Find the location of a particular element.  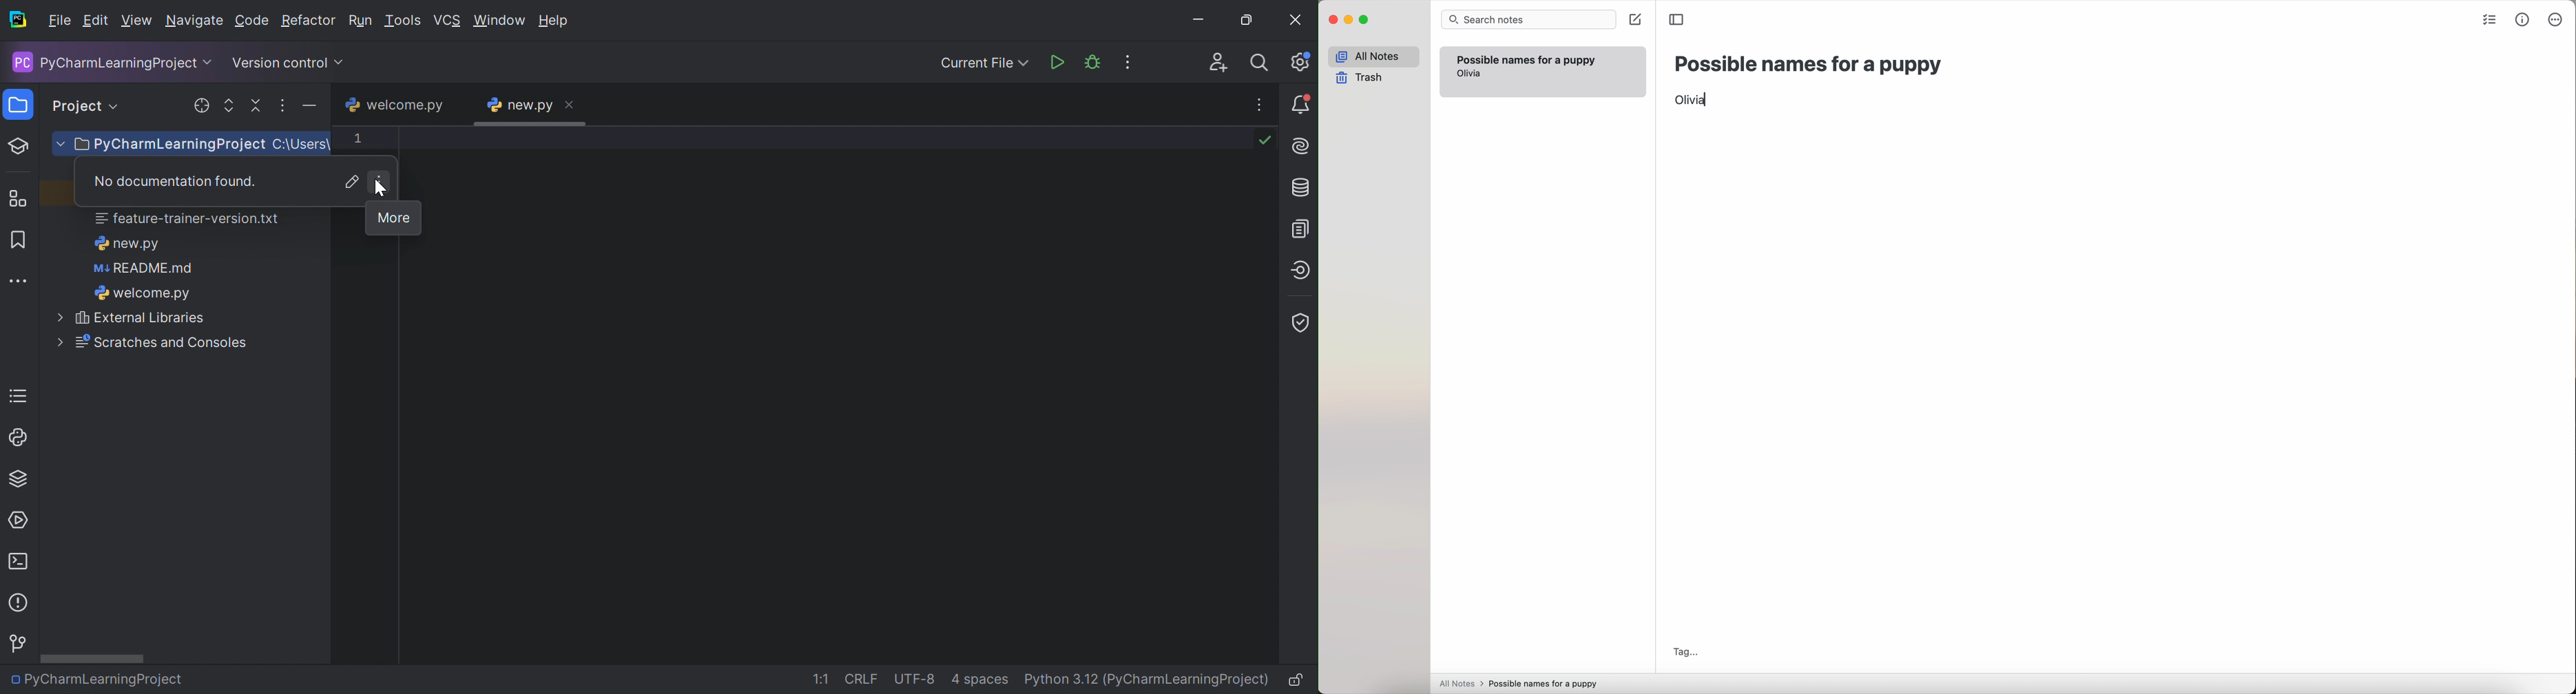

toggle sidebar is located at coordinates (1678, 18).